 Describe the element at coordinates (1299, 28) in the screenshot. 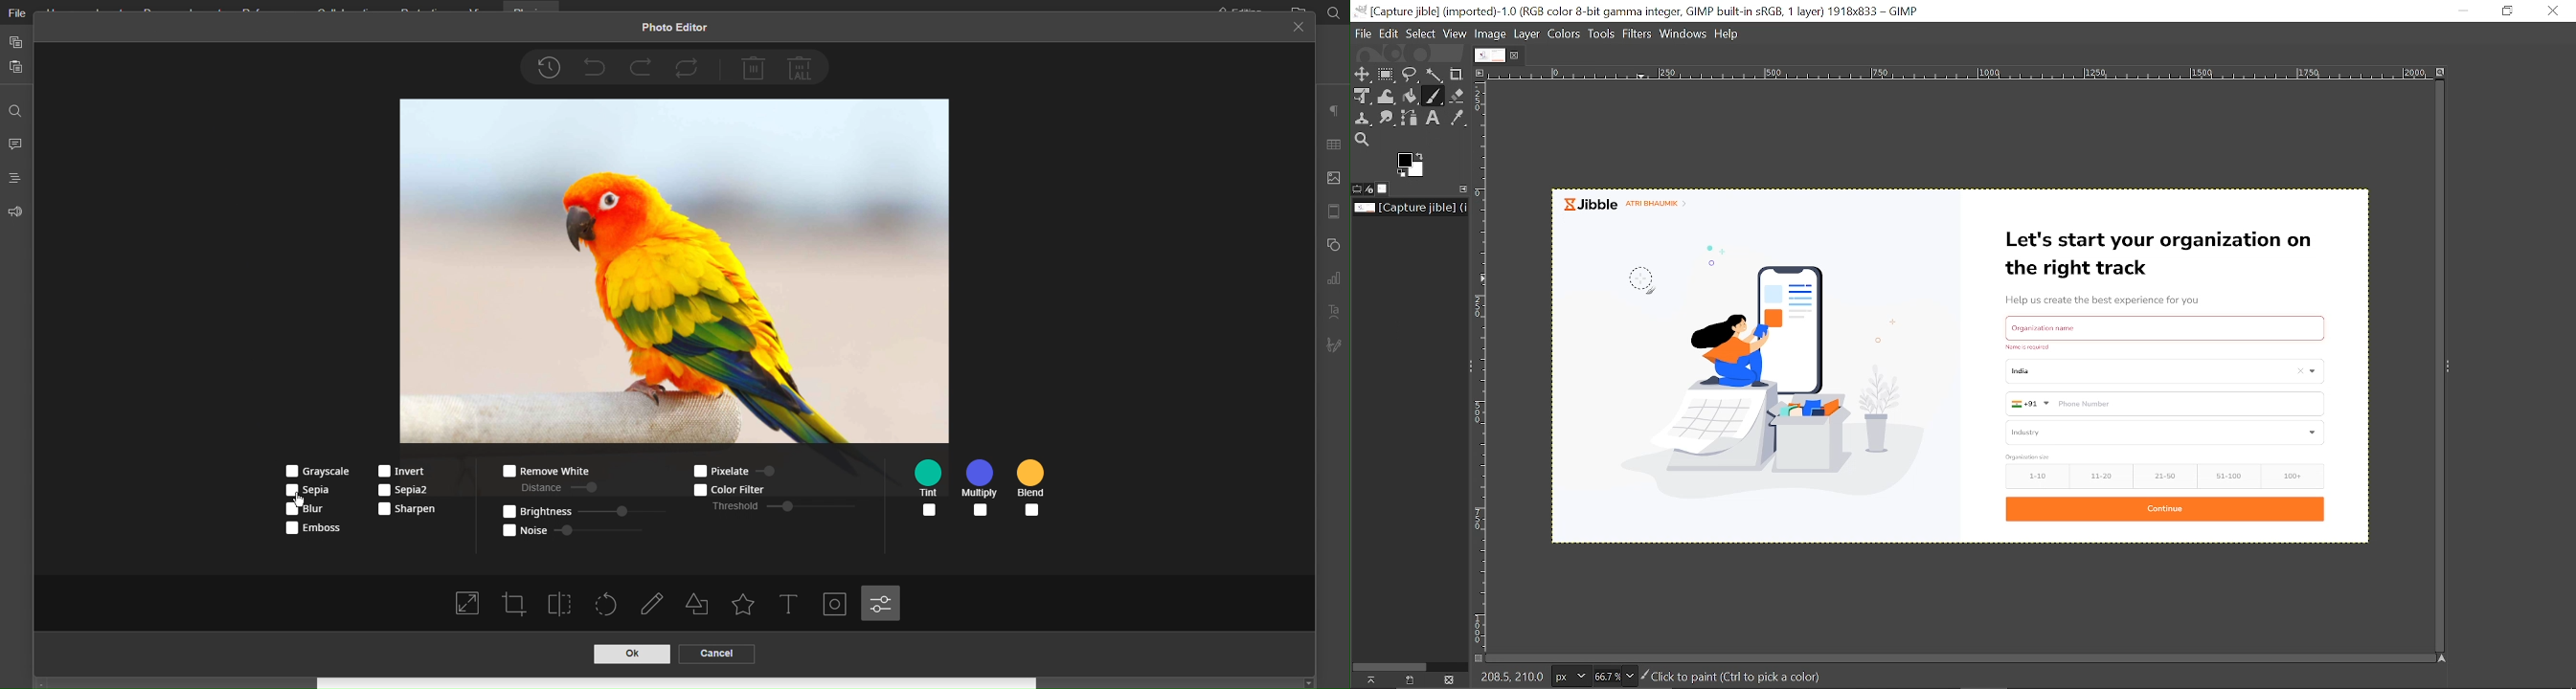

I see `Cancel` at that location.